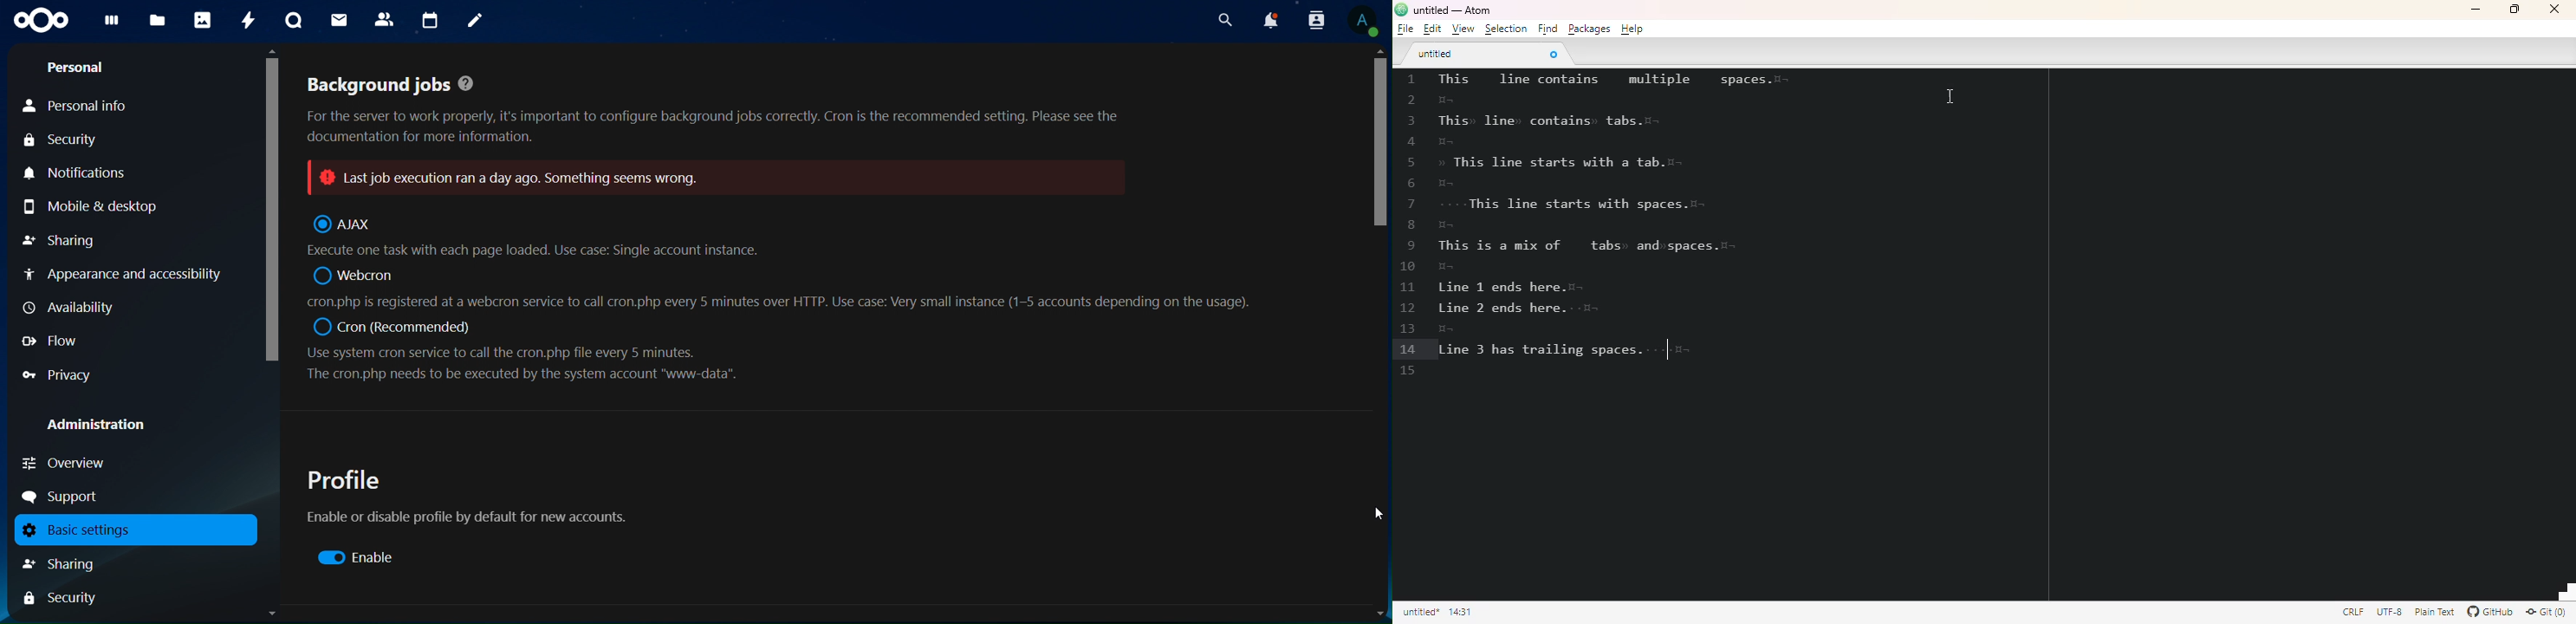  Describe the element at coordinates (476, 22) in the screenshot. I see `notes` at that location.